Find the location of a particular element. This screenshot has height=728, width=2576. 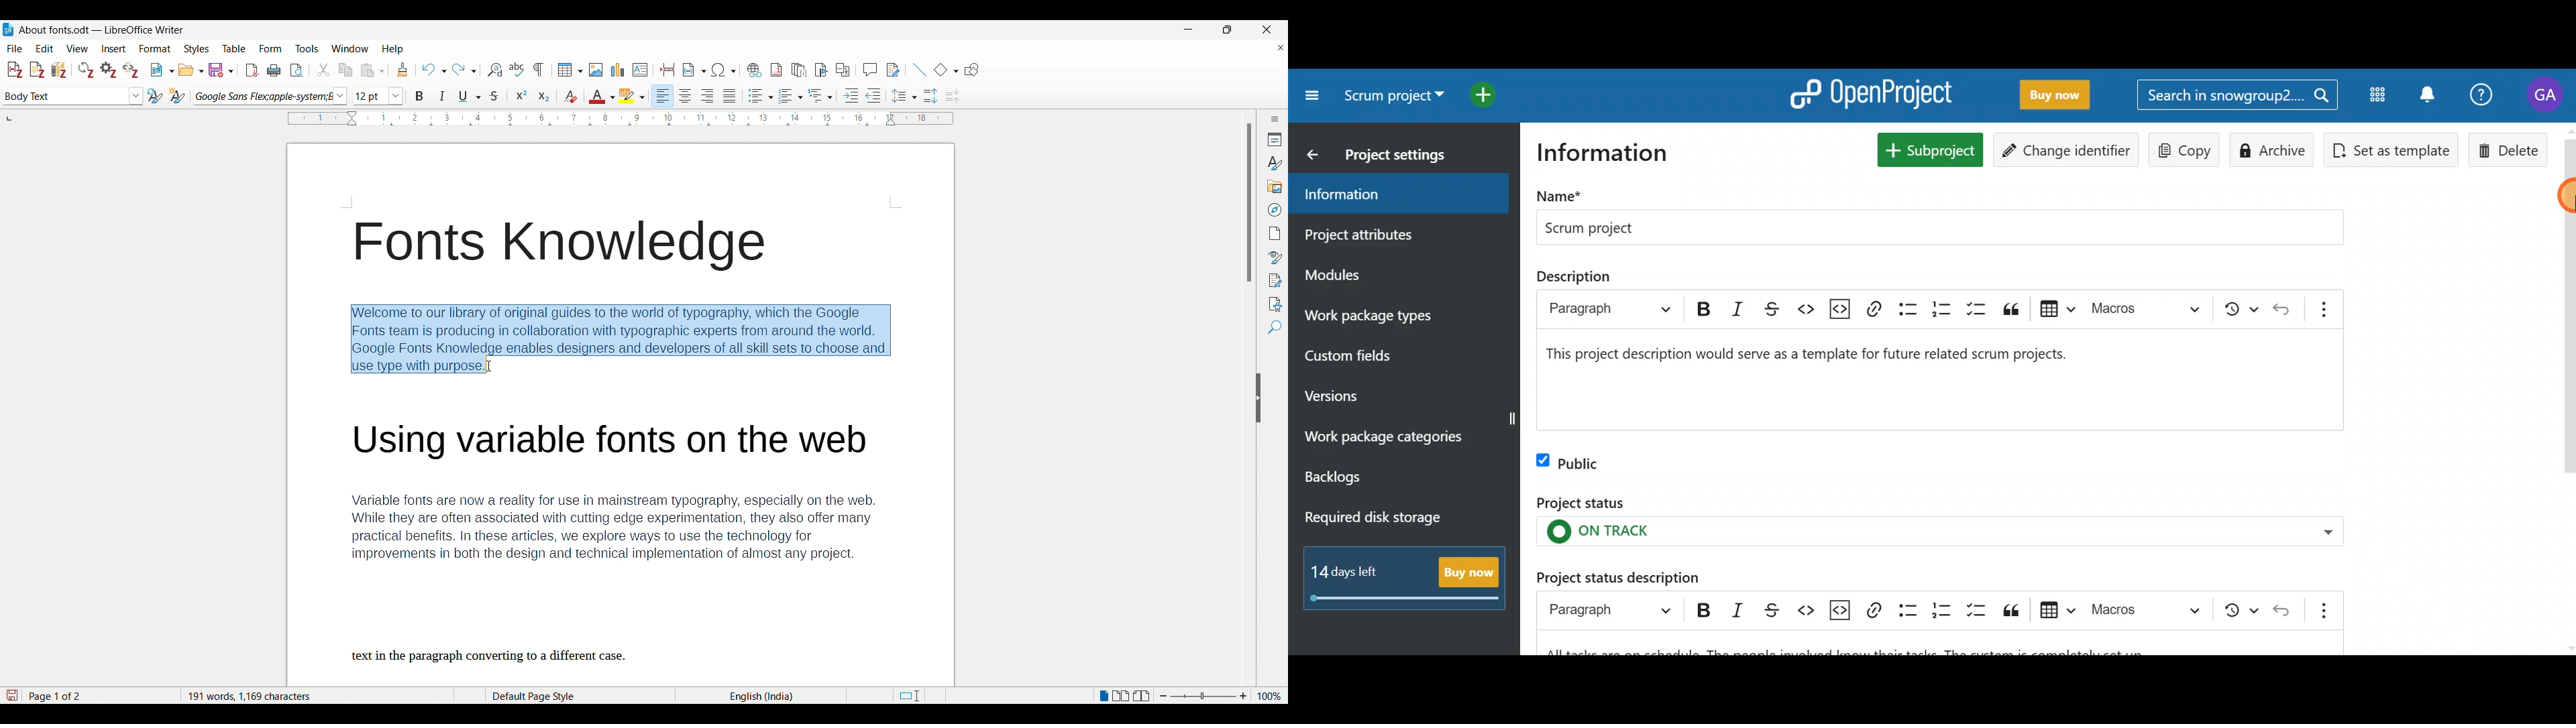

Clear direct formatting  is located at coordinates (570, 97).